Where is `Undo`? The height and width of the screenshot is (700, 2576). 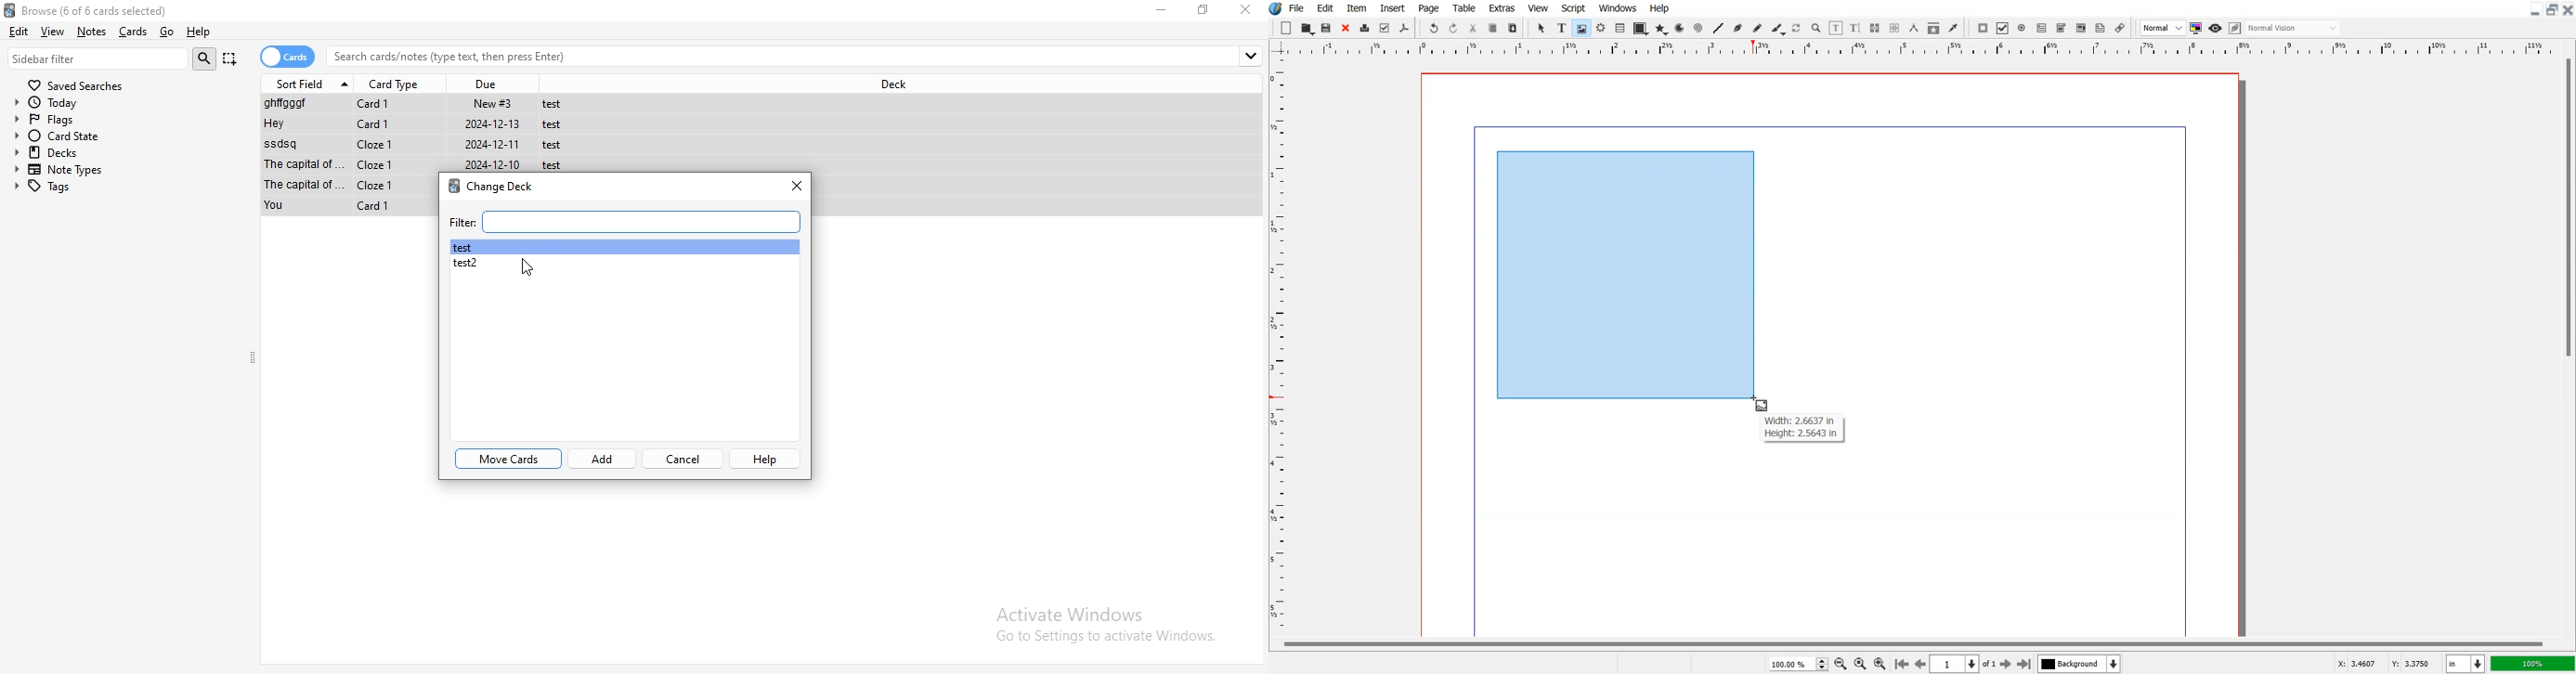 Undo is located at coordinates (1434, 27).